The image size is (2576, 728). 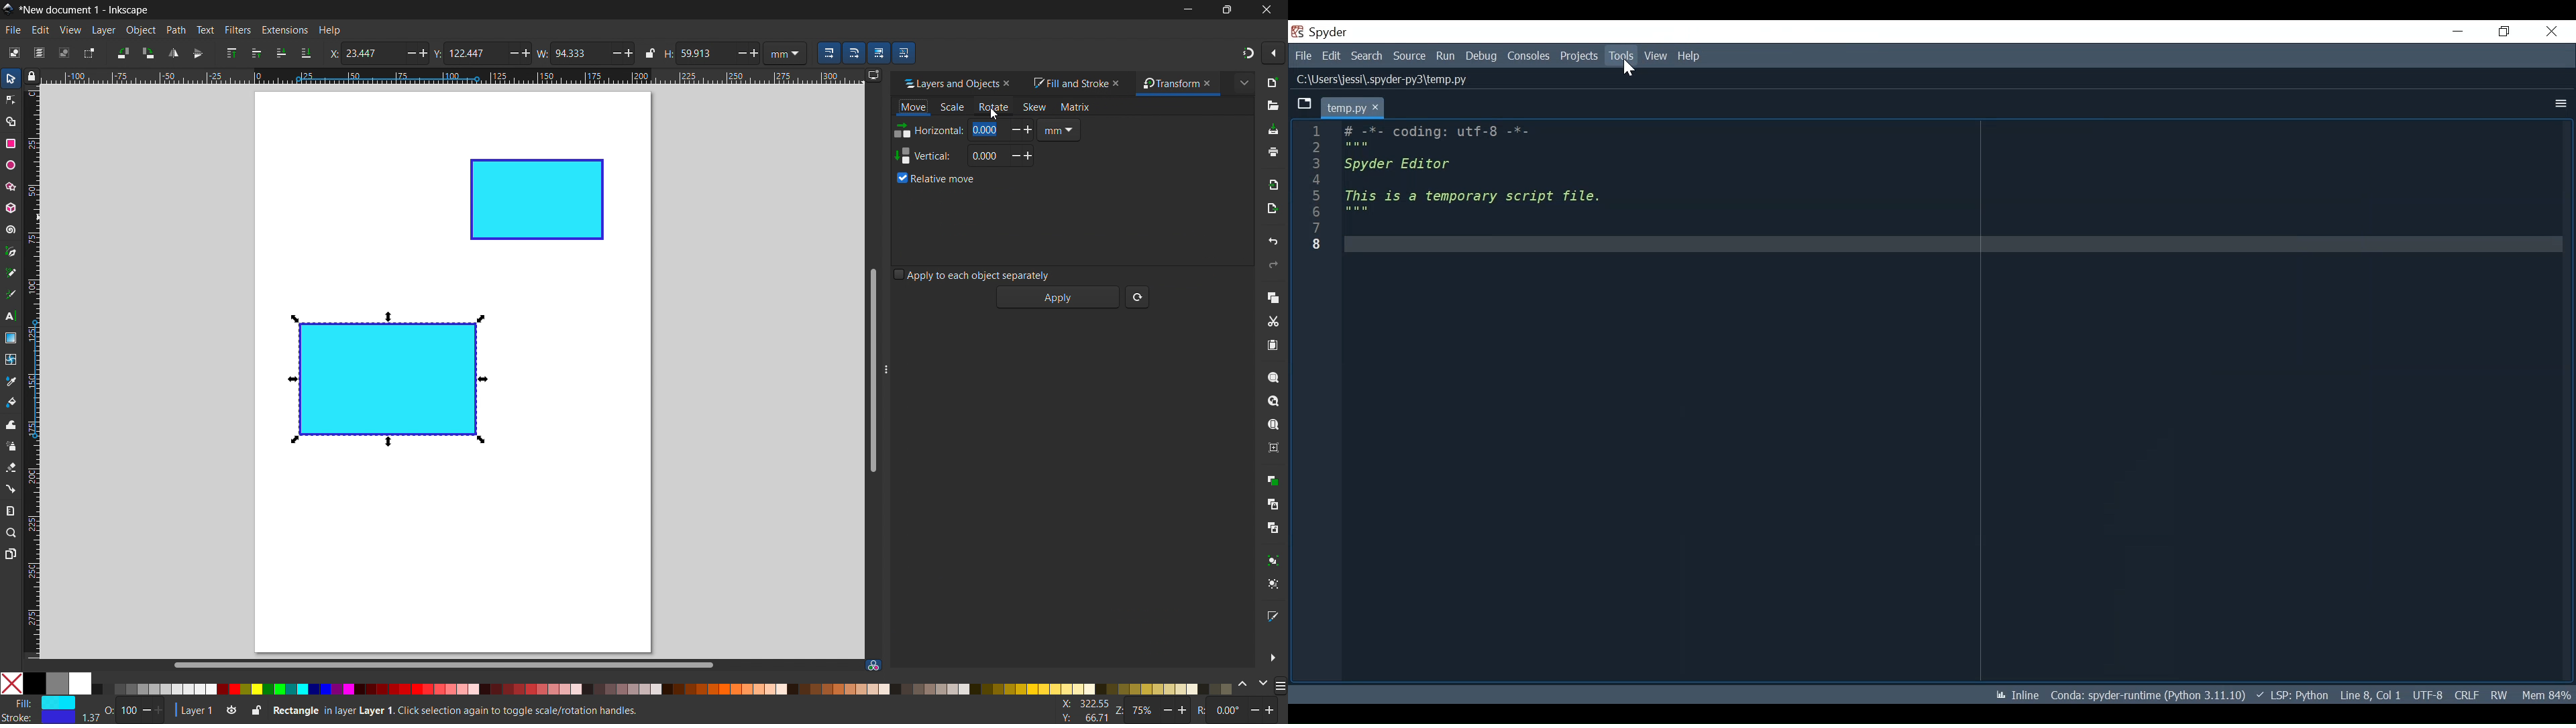 I want to click on object 2, so click(x=537, y=200).